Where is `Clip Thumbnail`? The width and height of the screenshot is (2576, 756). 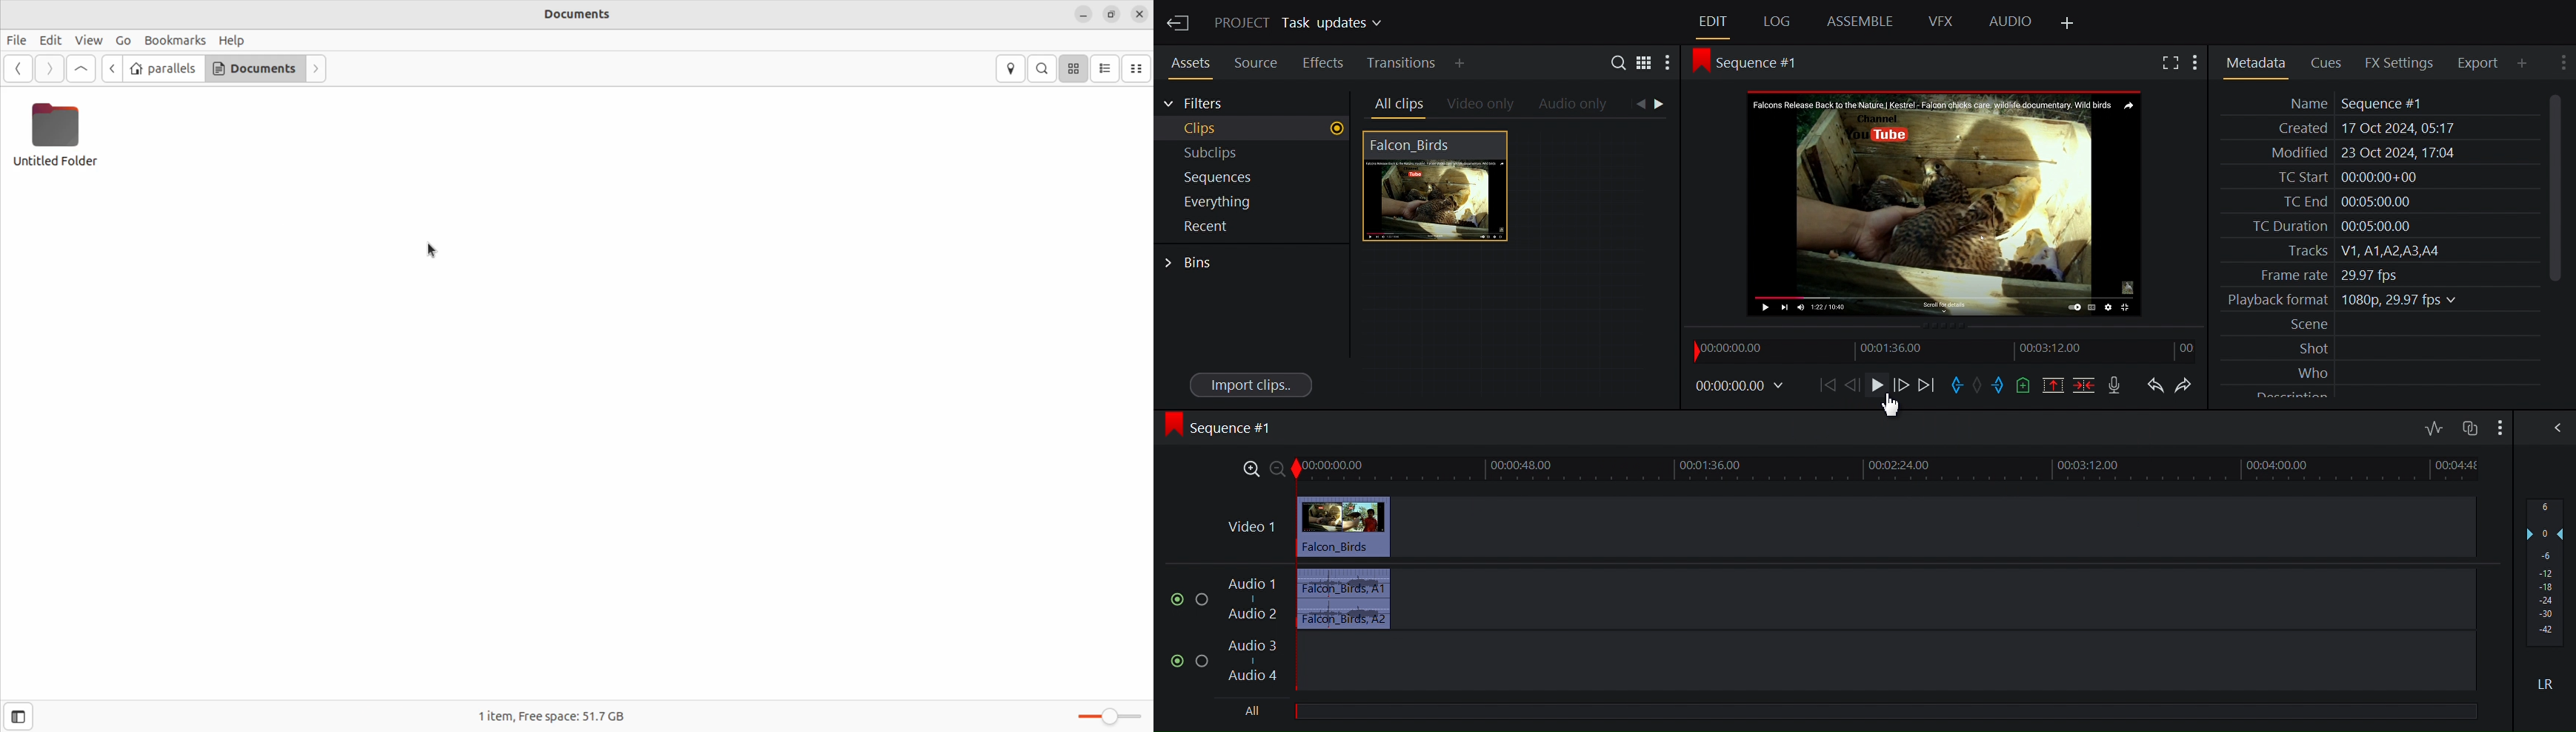 Clip Thumbnail is located at coordinates (1511, 266).